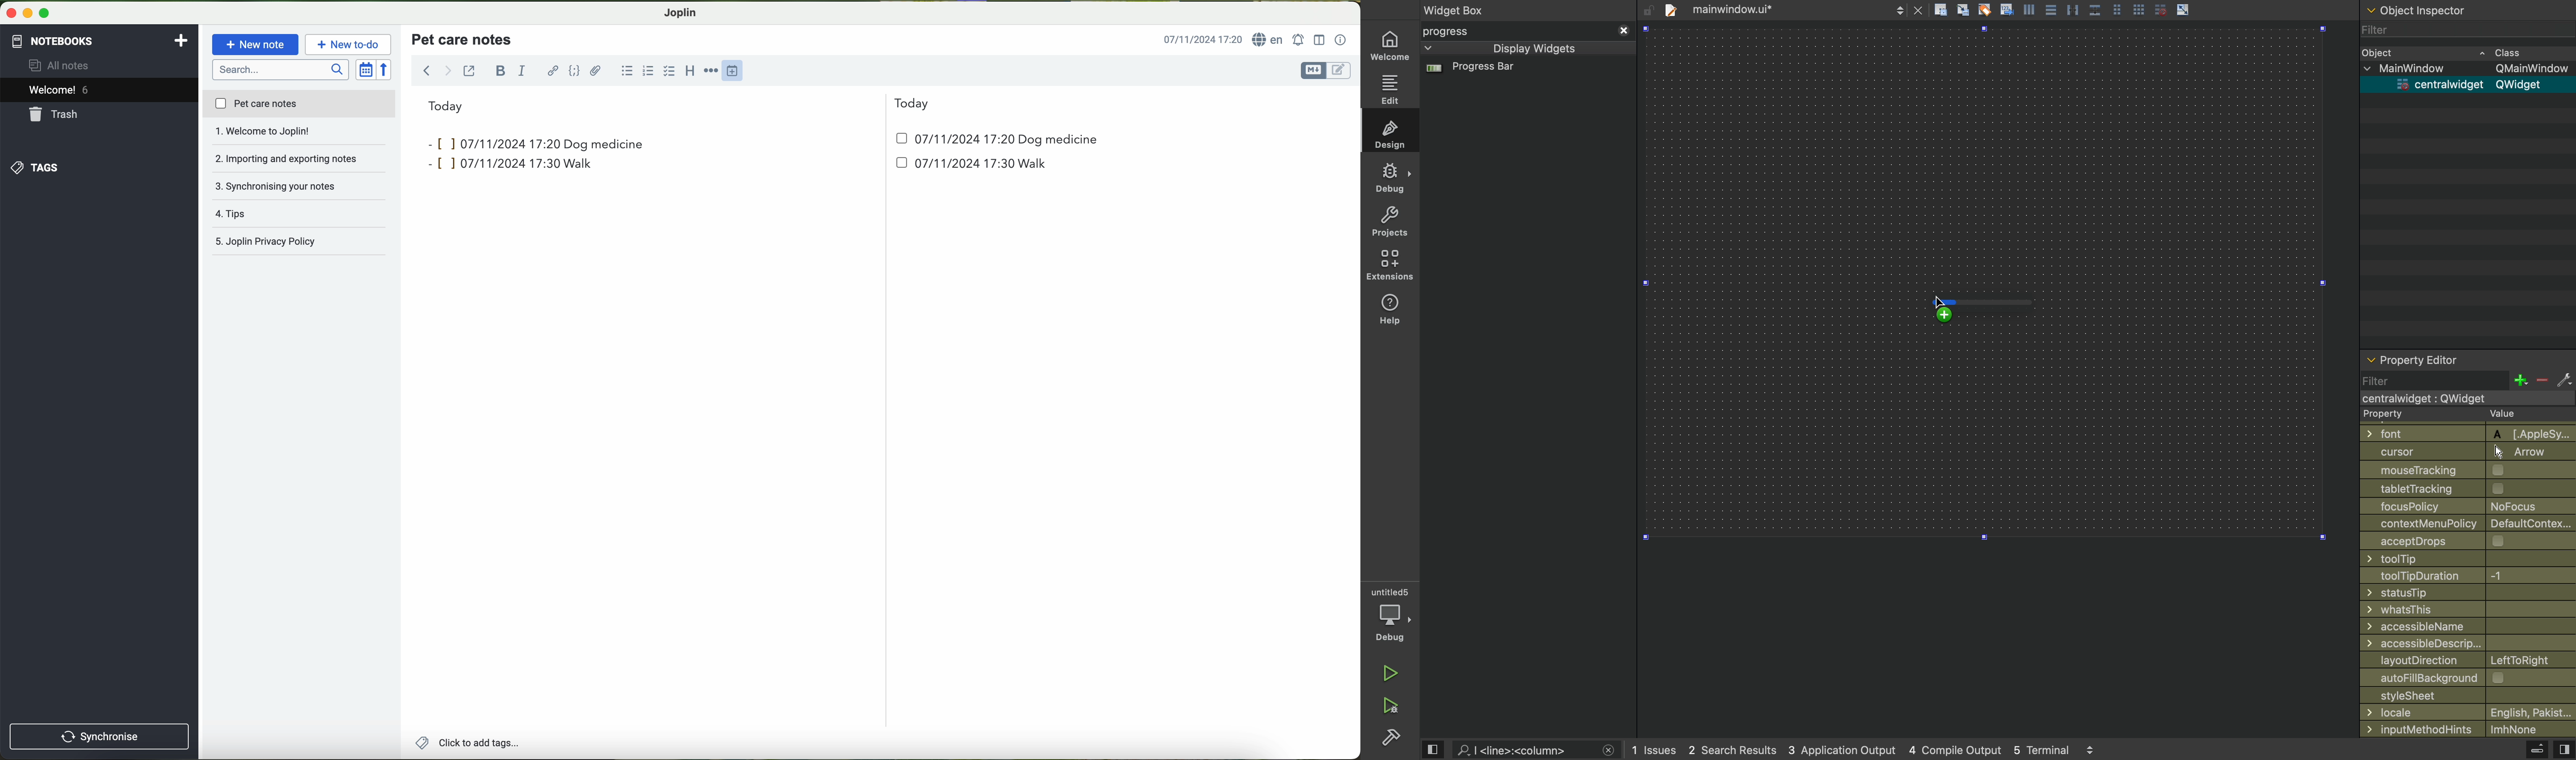 Image resolution: width=2576 pixels, height=784 pixels. I want to click on trash, so click(54, 115).